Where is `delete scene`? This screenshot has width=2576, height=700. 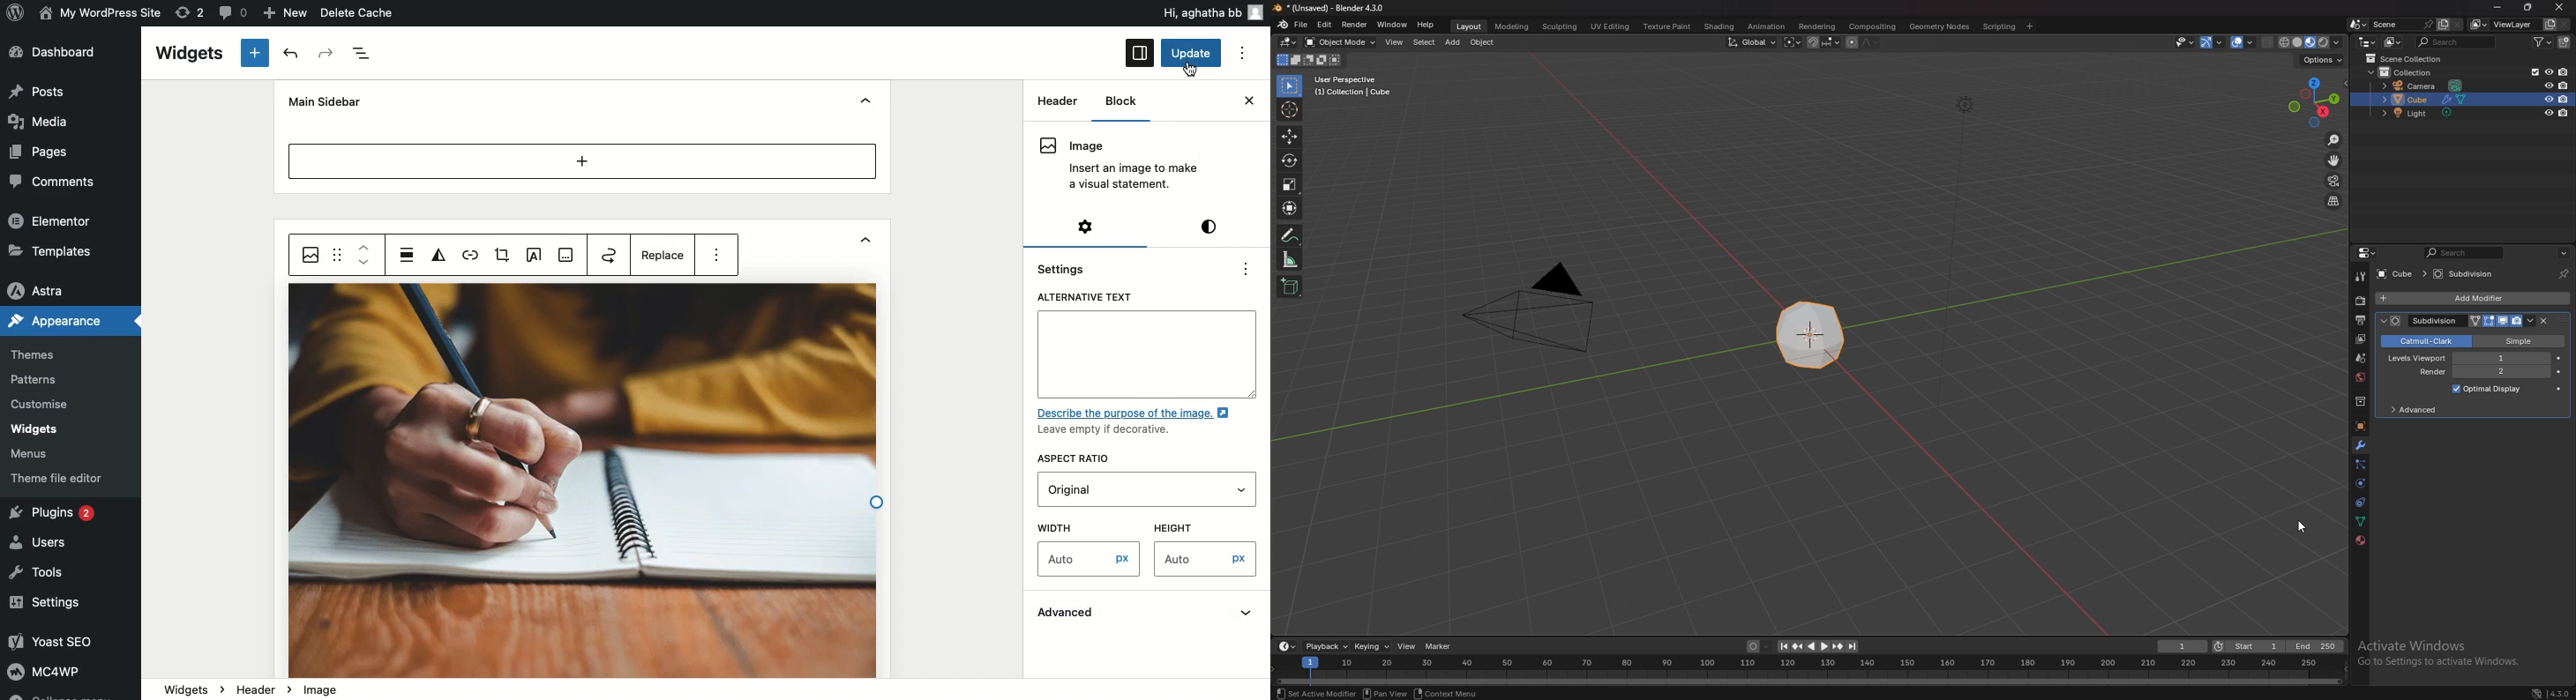
delete scene is located at coordinates (2457, 24).